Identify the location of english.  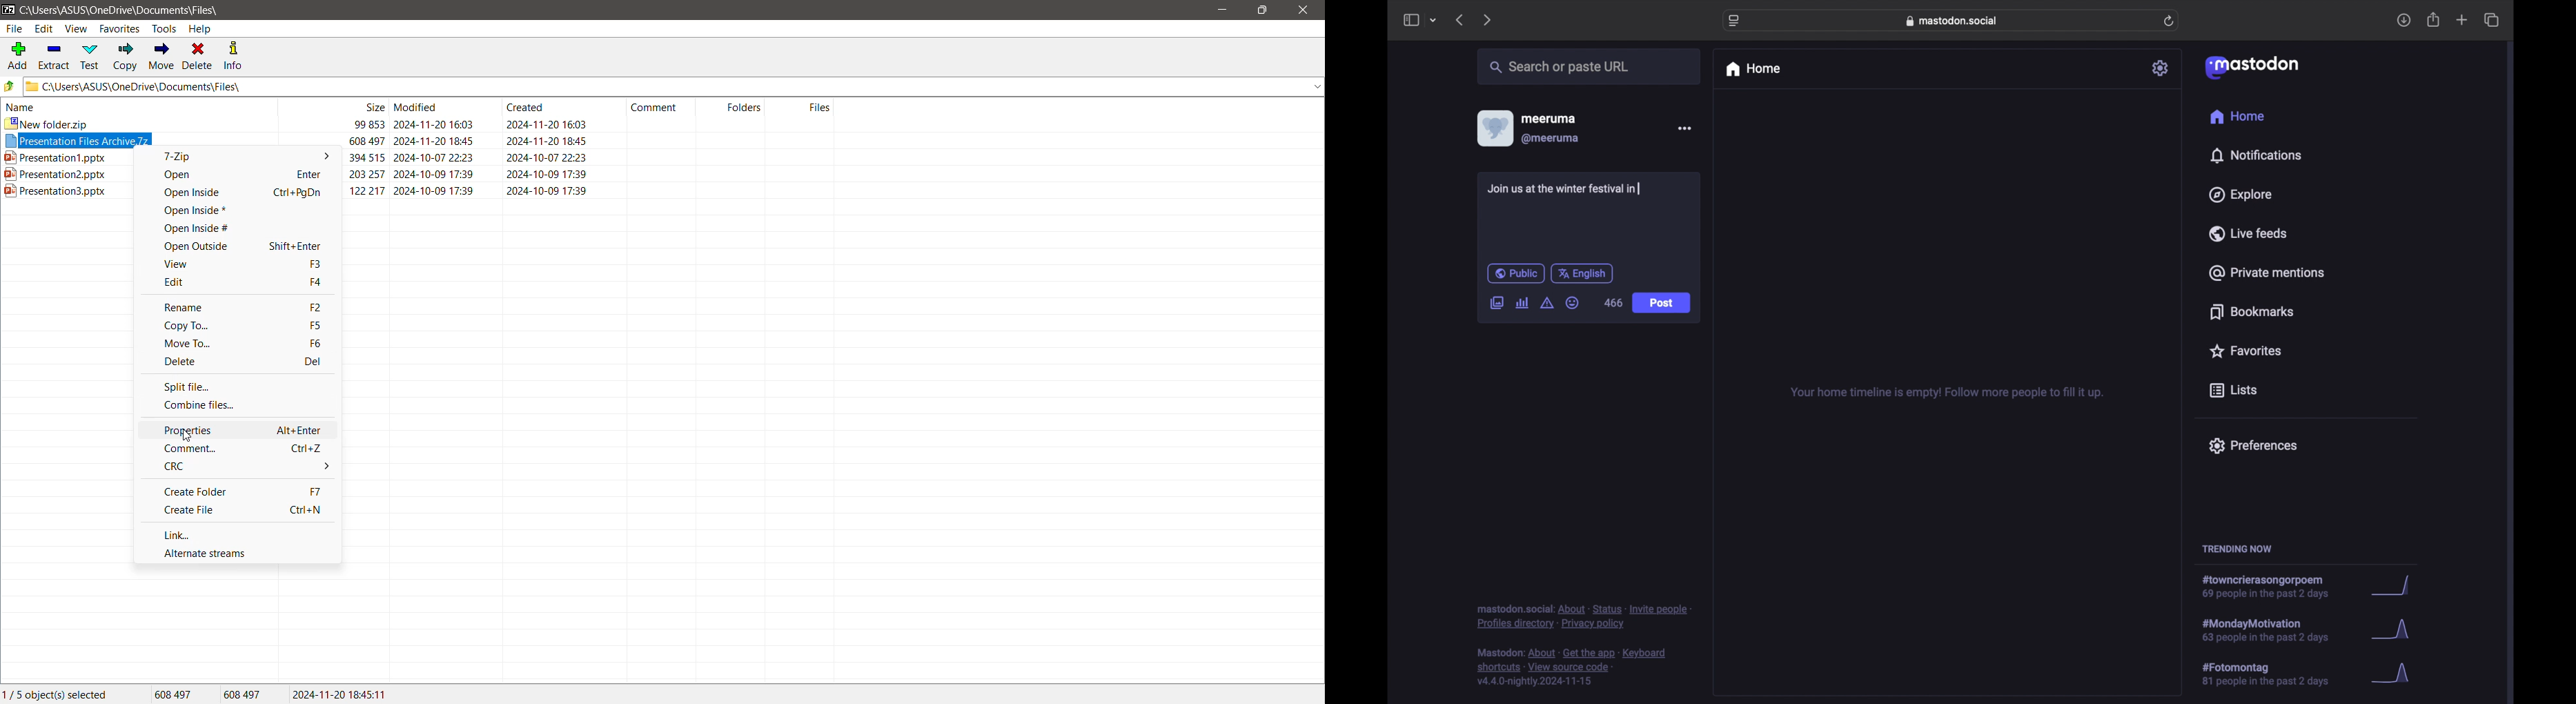
(1582, 273).